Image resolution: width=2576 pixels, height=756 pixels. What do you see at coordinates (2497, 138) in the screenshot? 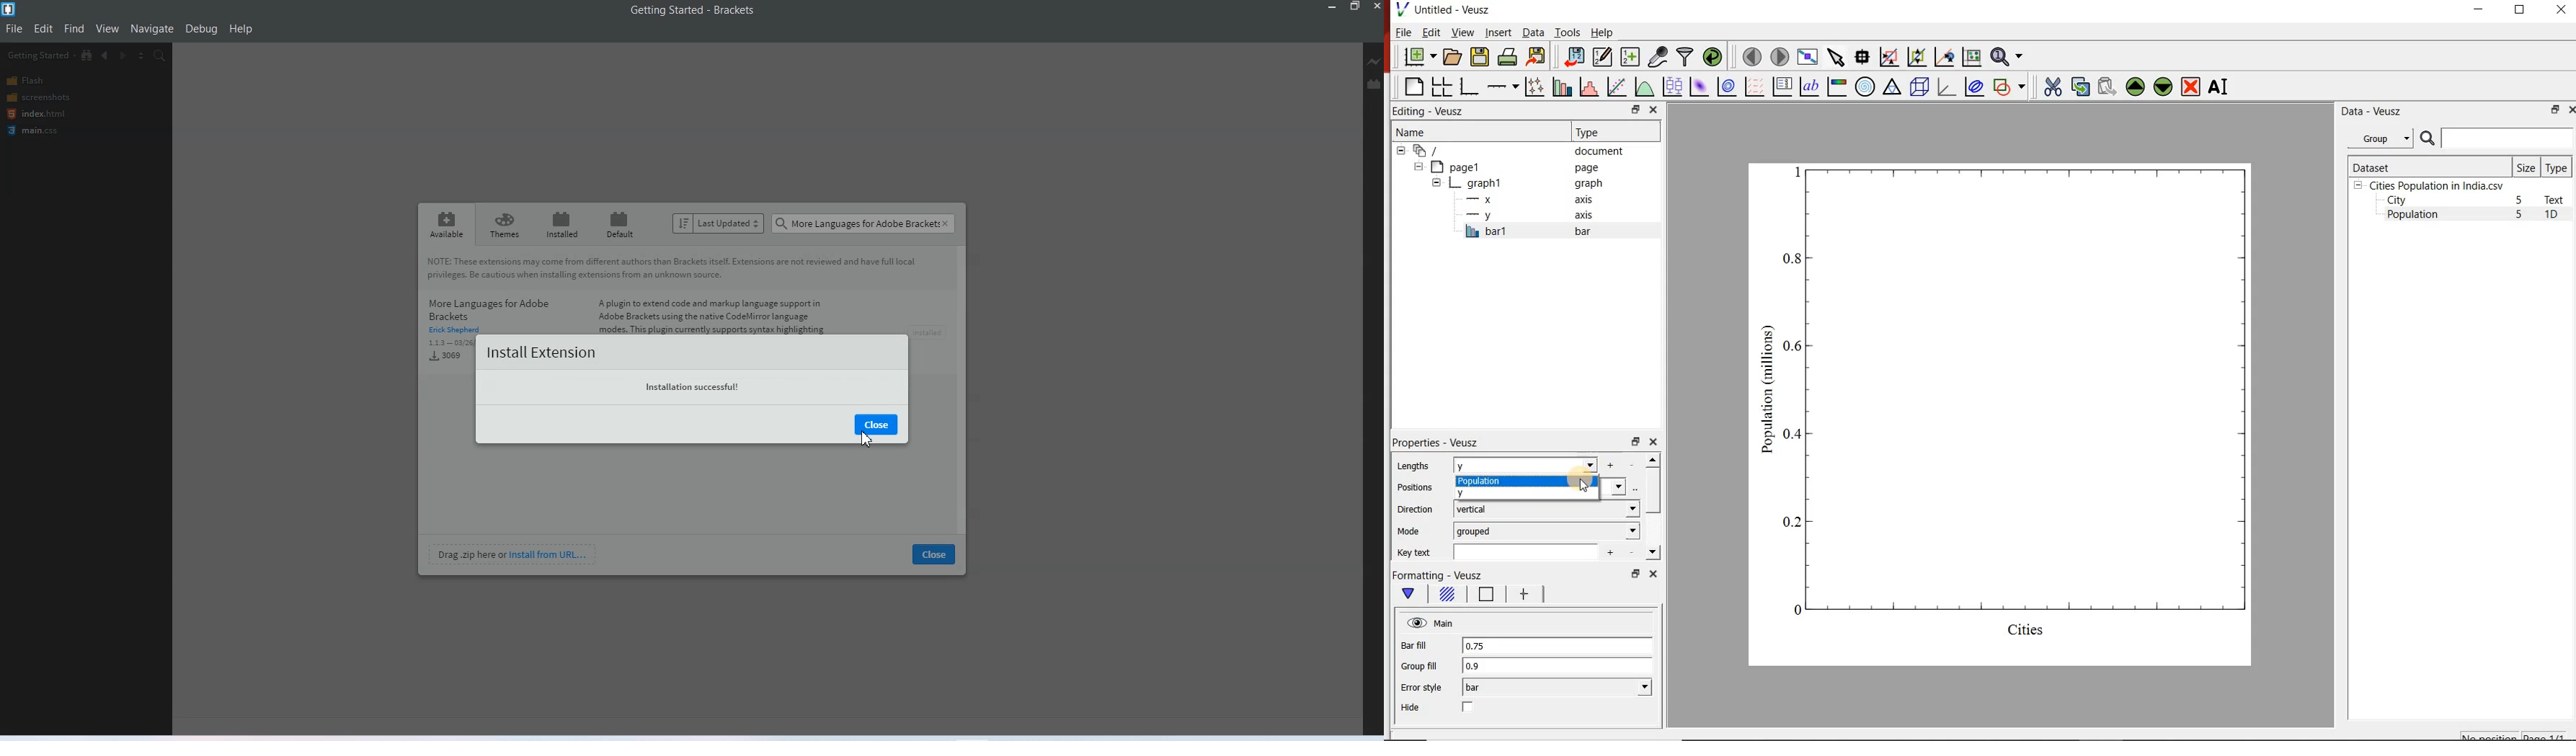
I see `search dataset` at bounding box center [2497, 138].